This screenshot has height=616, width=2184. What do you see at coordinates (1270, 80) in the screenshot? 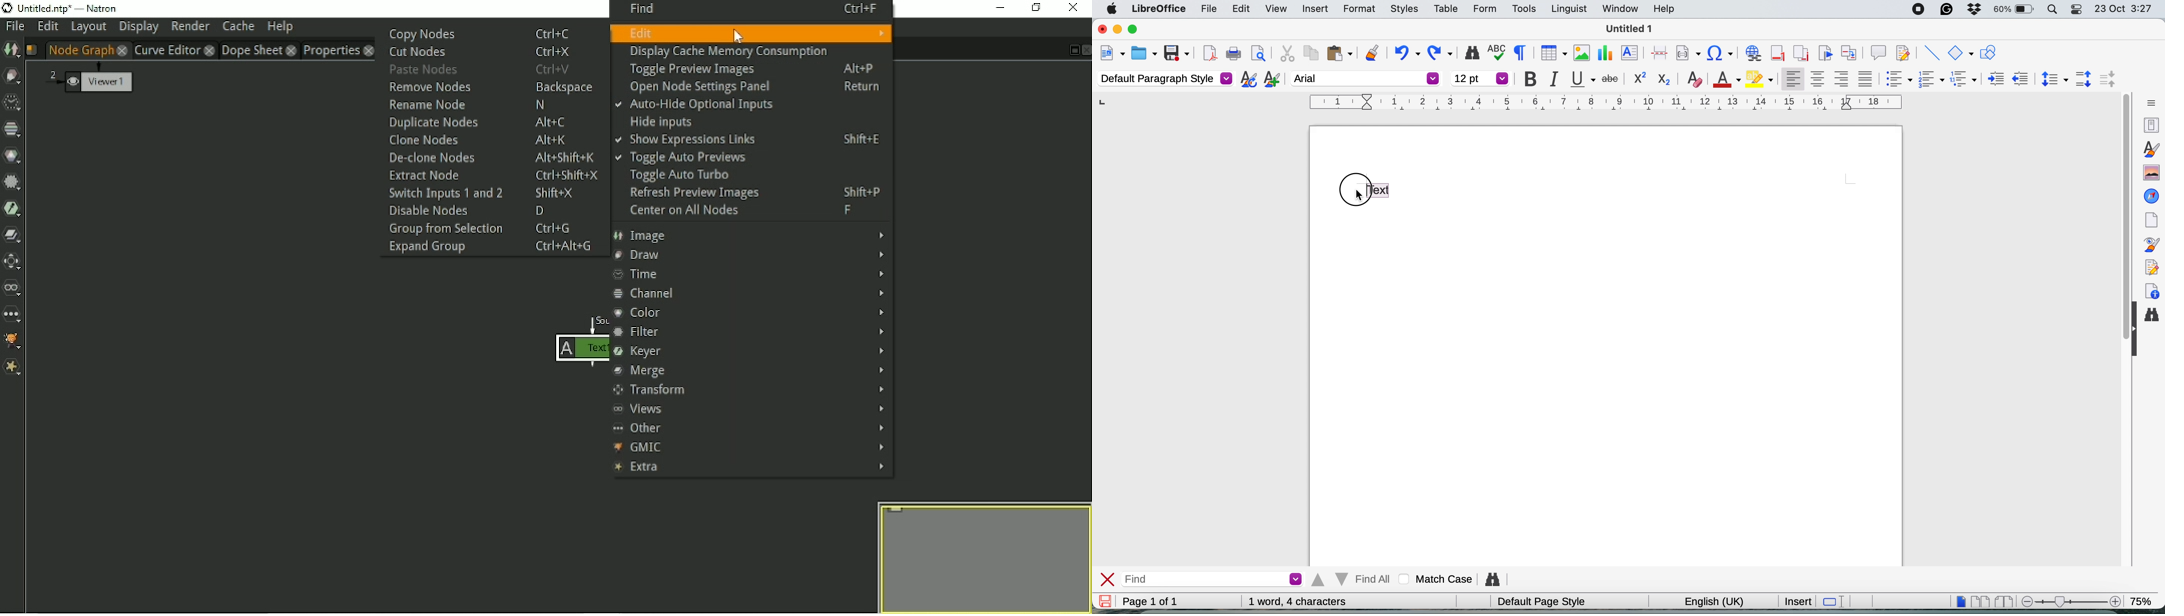
I see `new style from selection` at bounding box center [1270, 80].